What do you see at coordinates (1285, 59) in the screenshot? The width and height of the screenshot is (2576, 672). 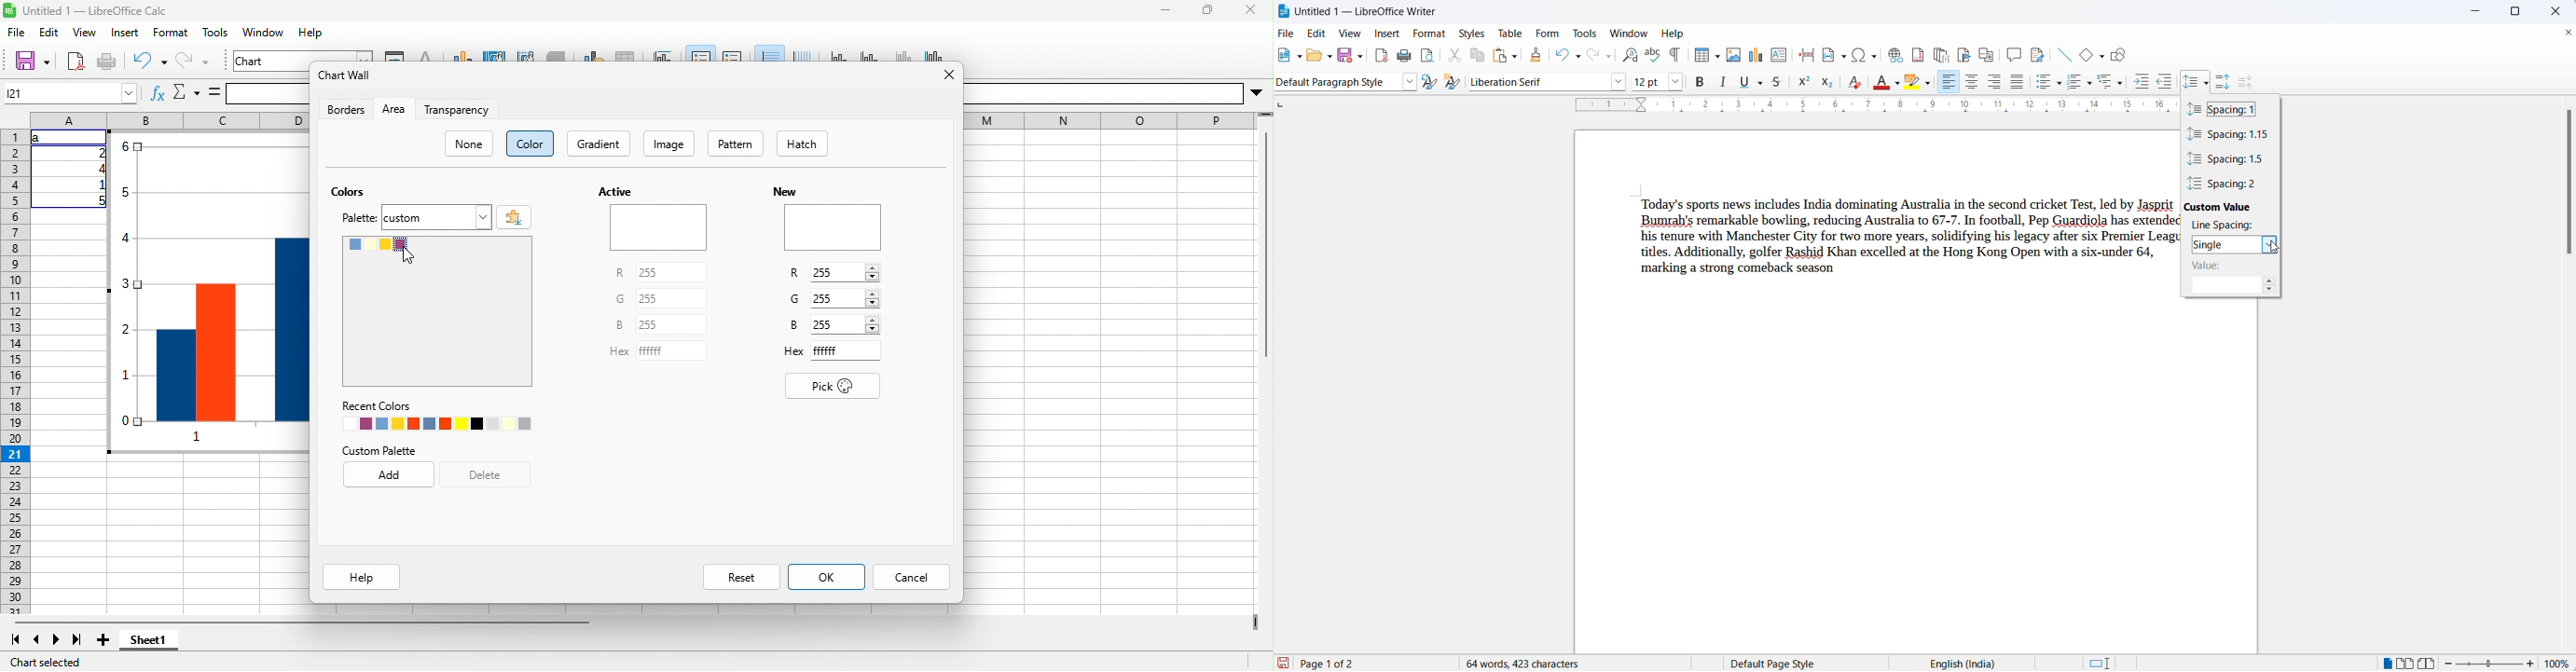 I see `new file` at bounding box center [1285, 59].